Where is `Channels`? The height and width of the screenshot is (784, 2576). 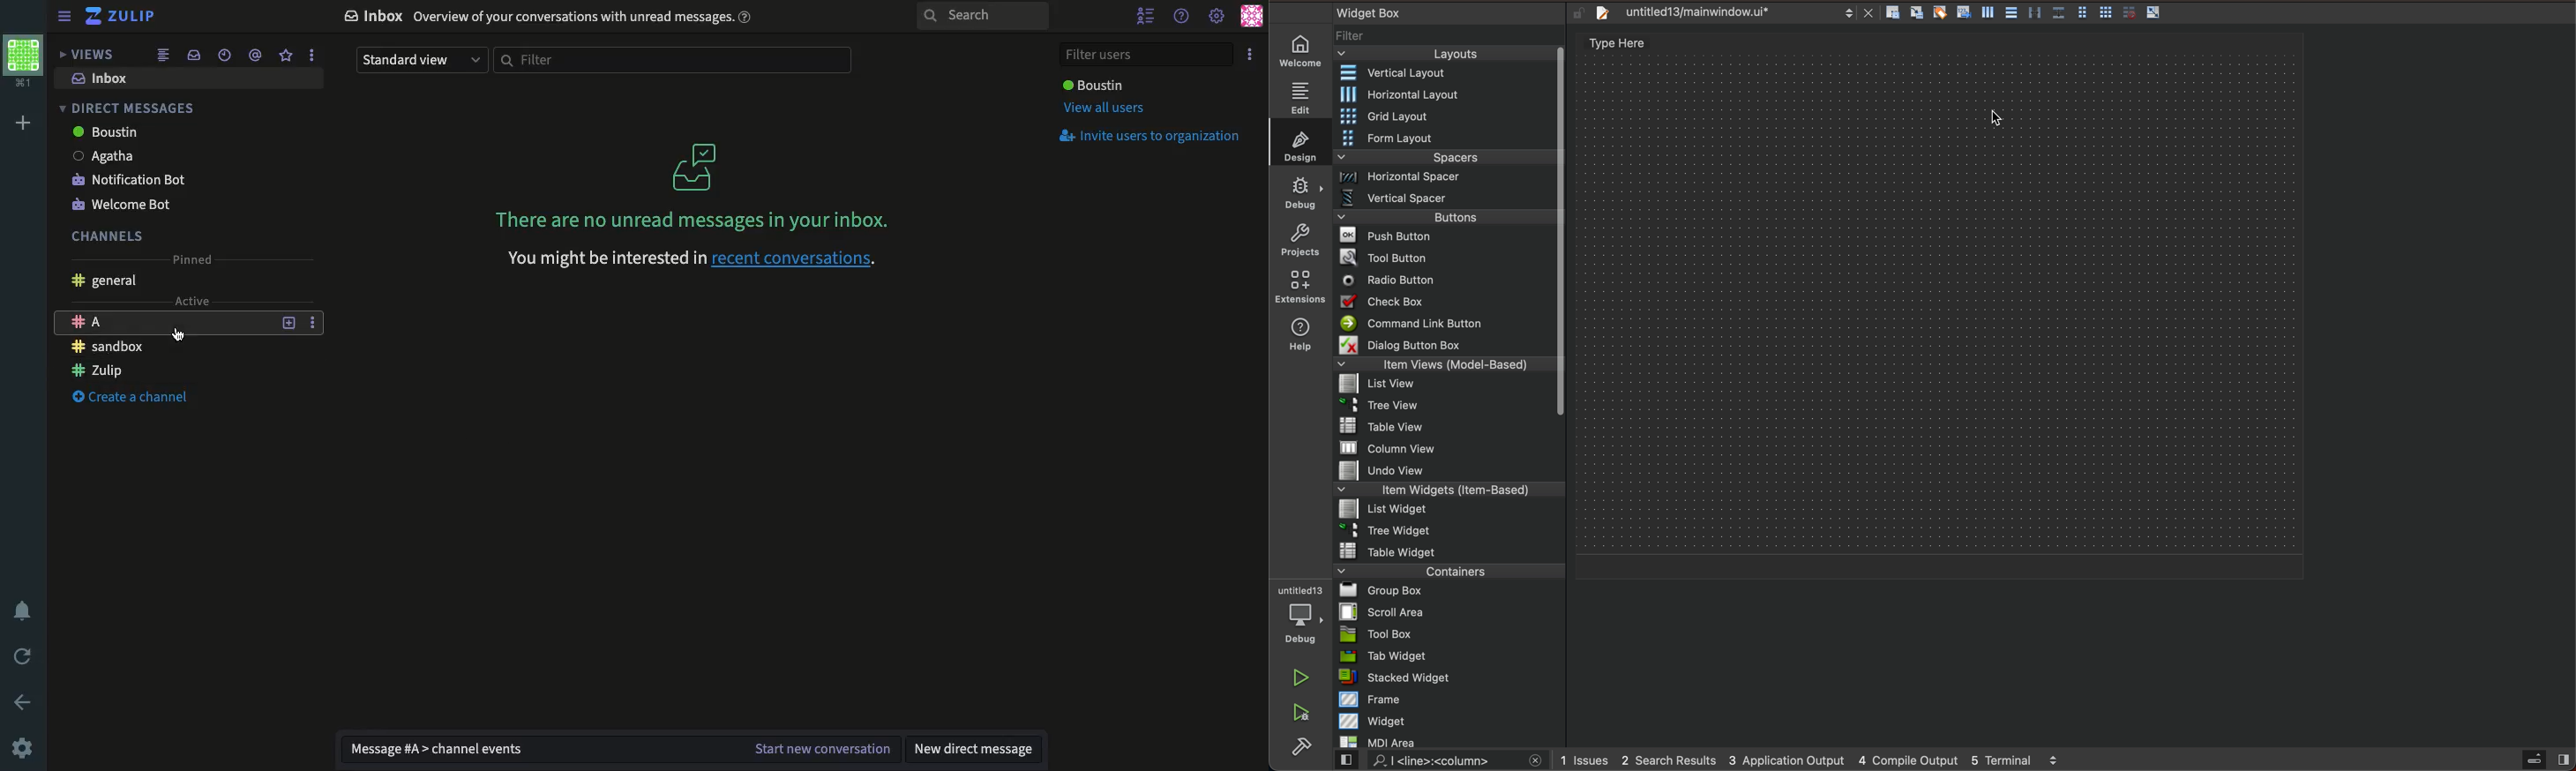 Channels is located at coordinates (109, 237).